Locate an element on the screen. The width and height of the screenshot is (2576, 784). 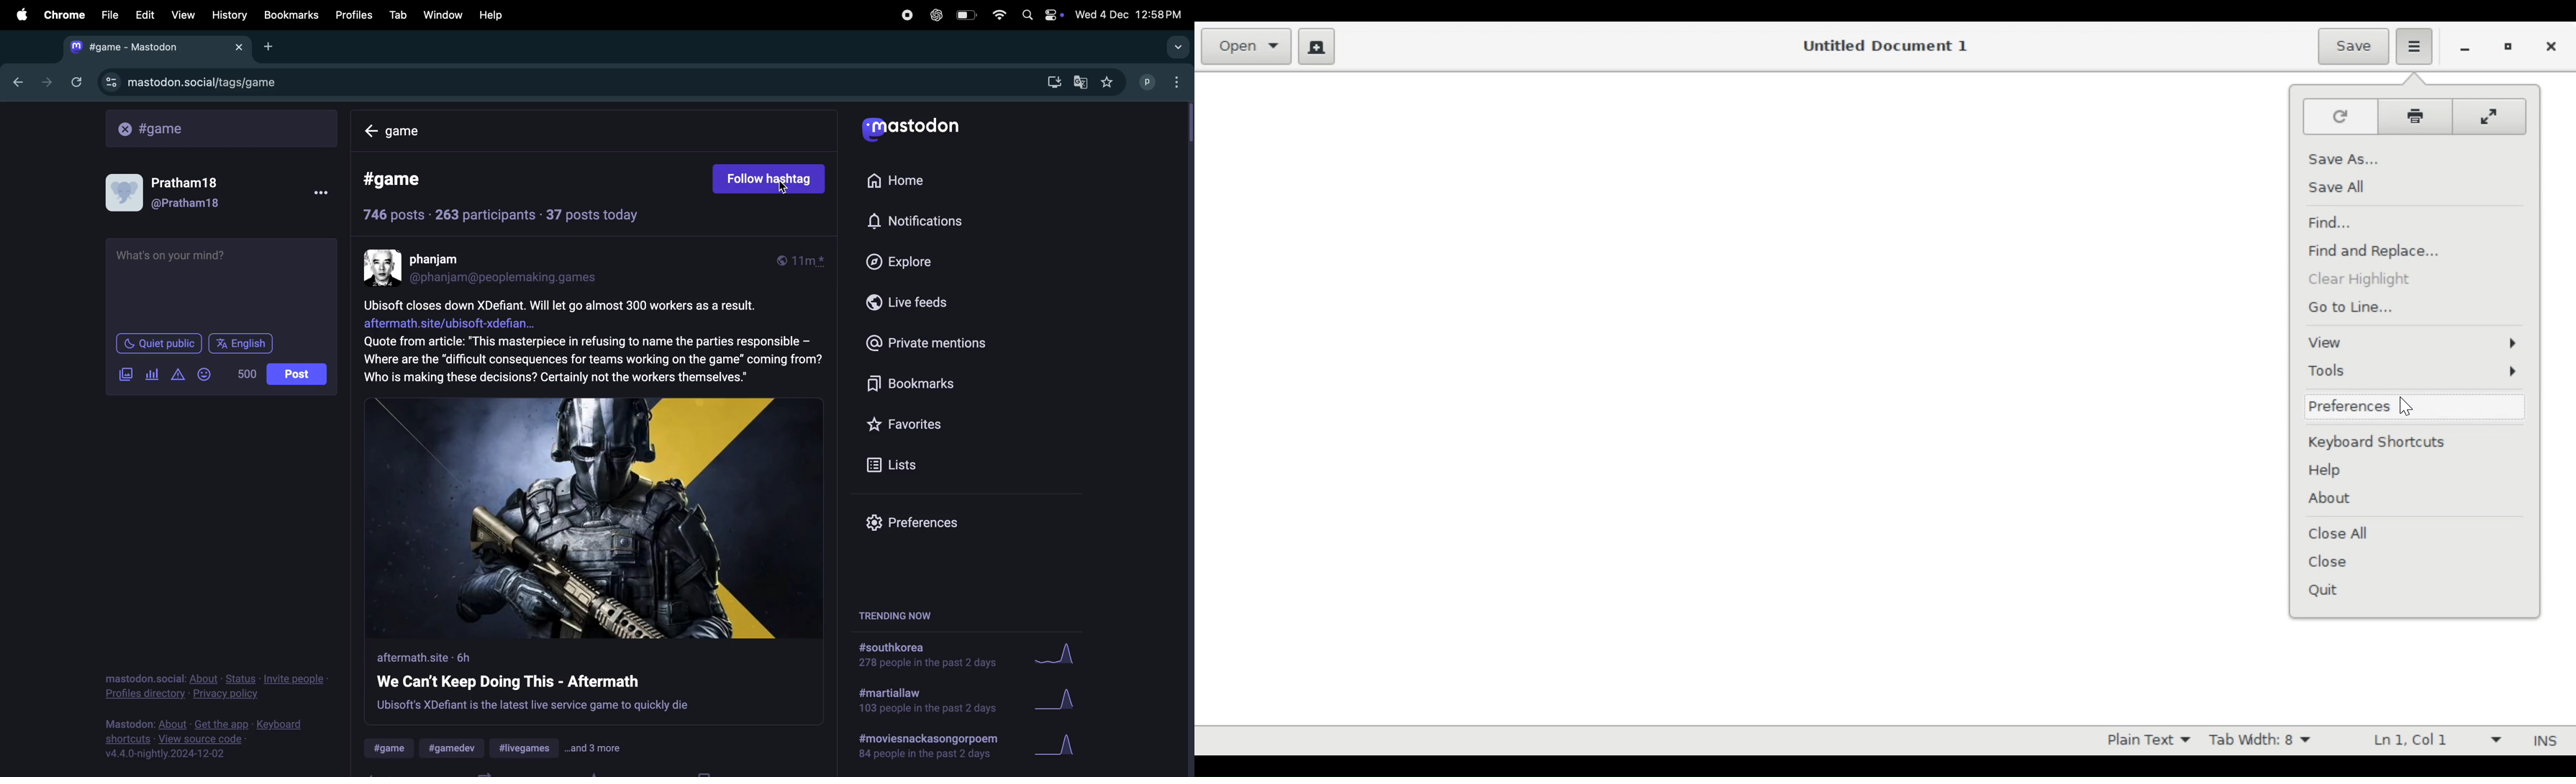
Tools is located at coordinates (2418, 371).